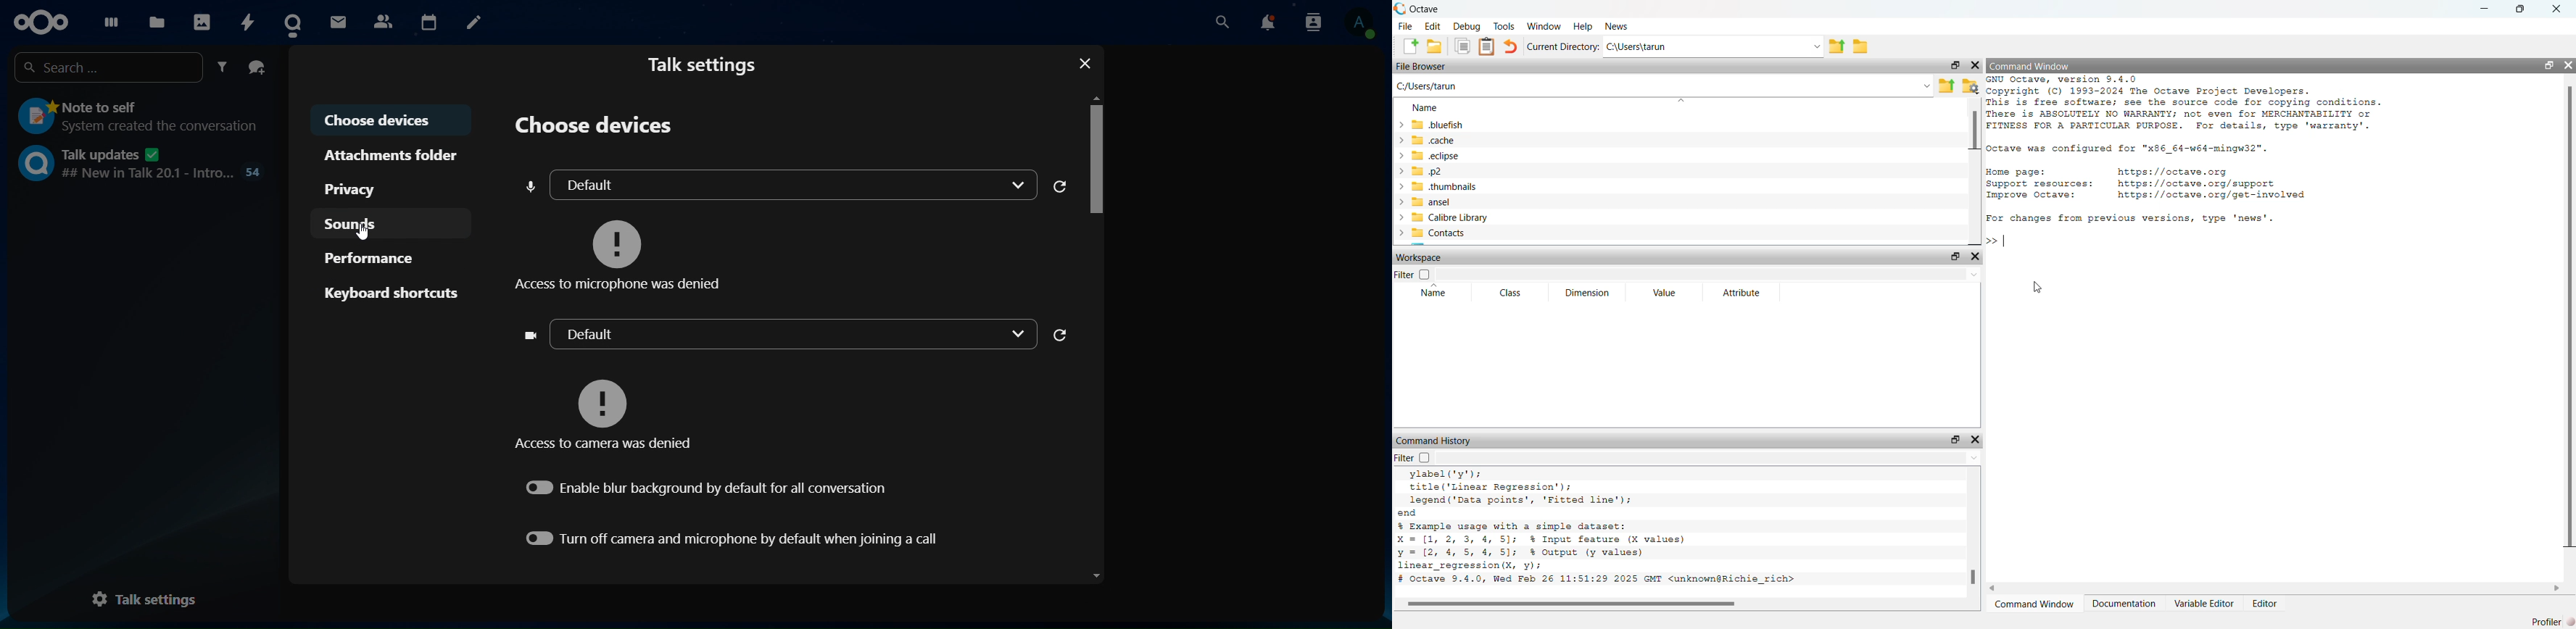 This screenshot has width=2576, height=644. Describe the element at coordinates (704, 488) in the screenshot. I see `enable blur background by default for all conversation` at that location.